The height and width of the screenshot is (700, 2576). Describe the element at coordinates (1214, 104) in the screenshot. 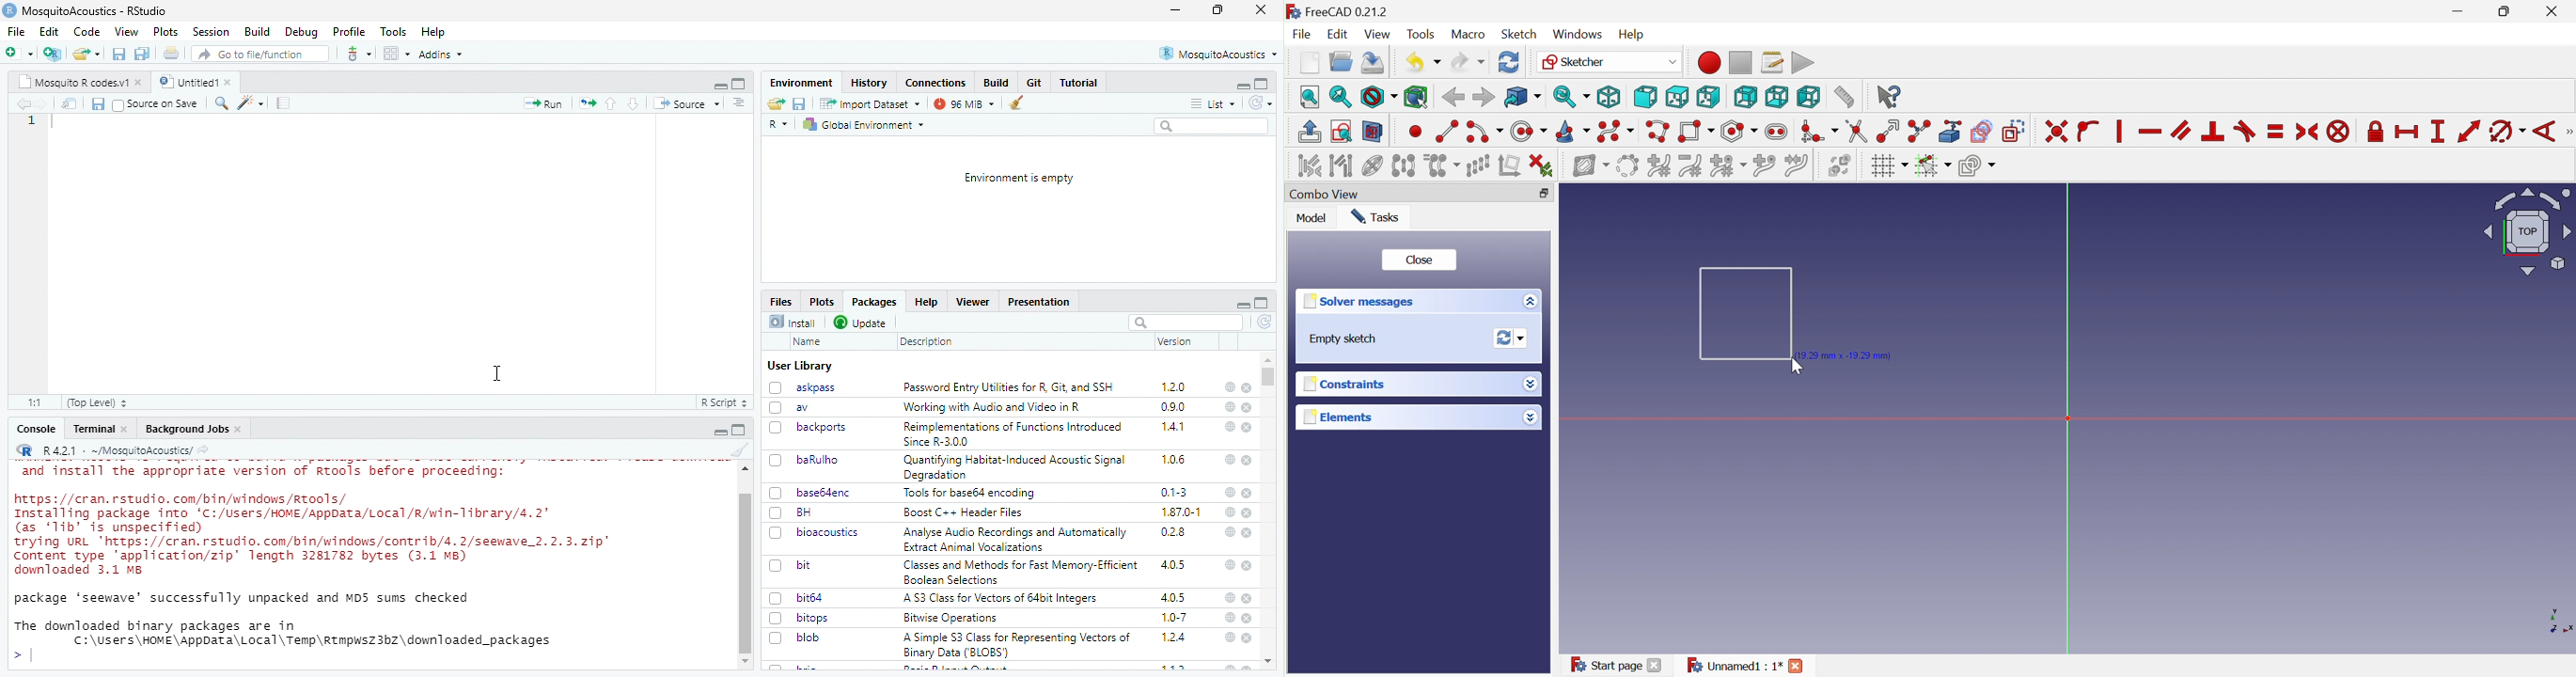

I see `list` at that location.